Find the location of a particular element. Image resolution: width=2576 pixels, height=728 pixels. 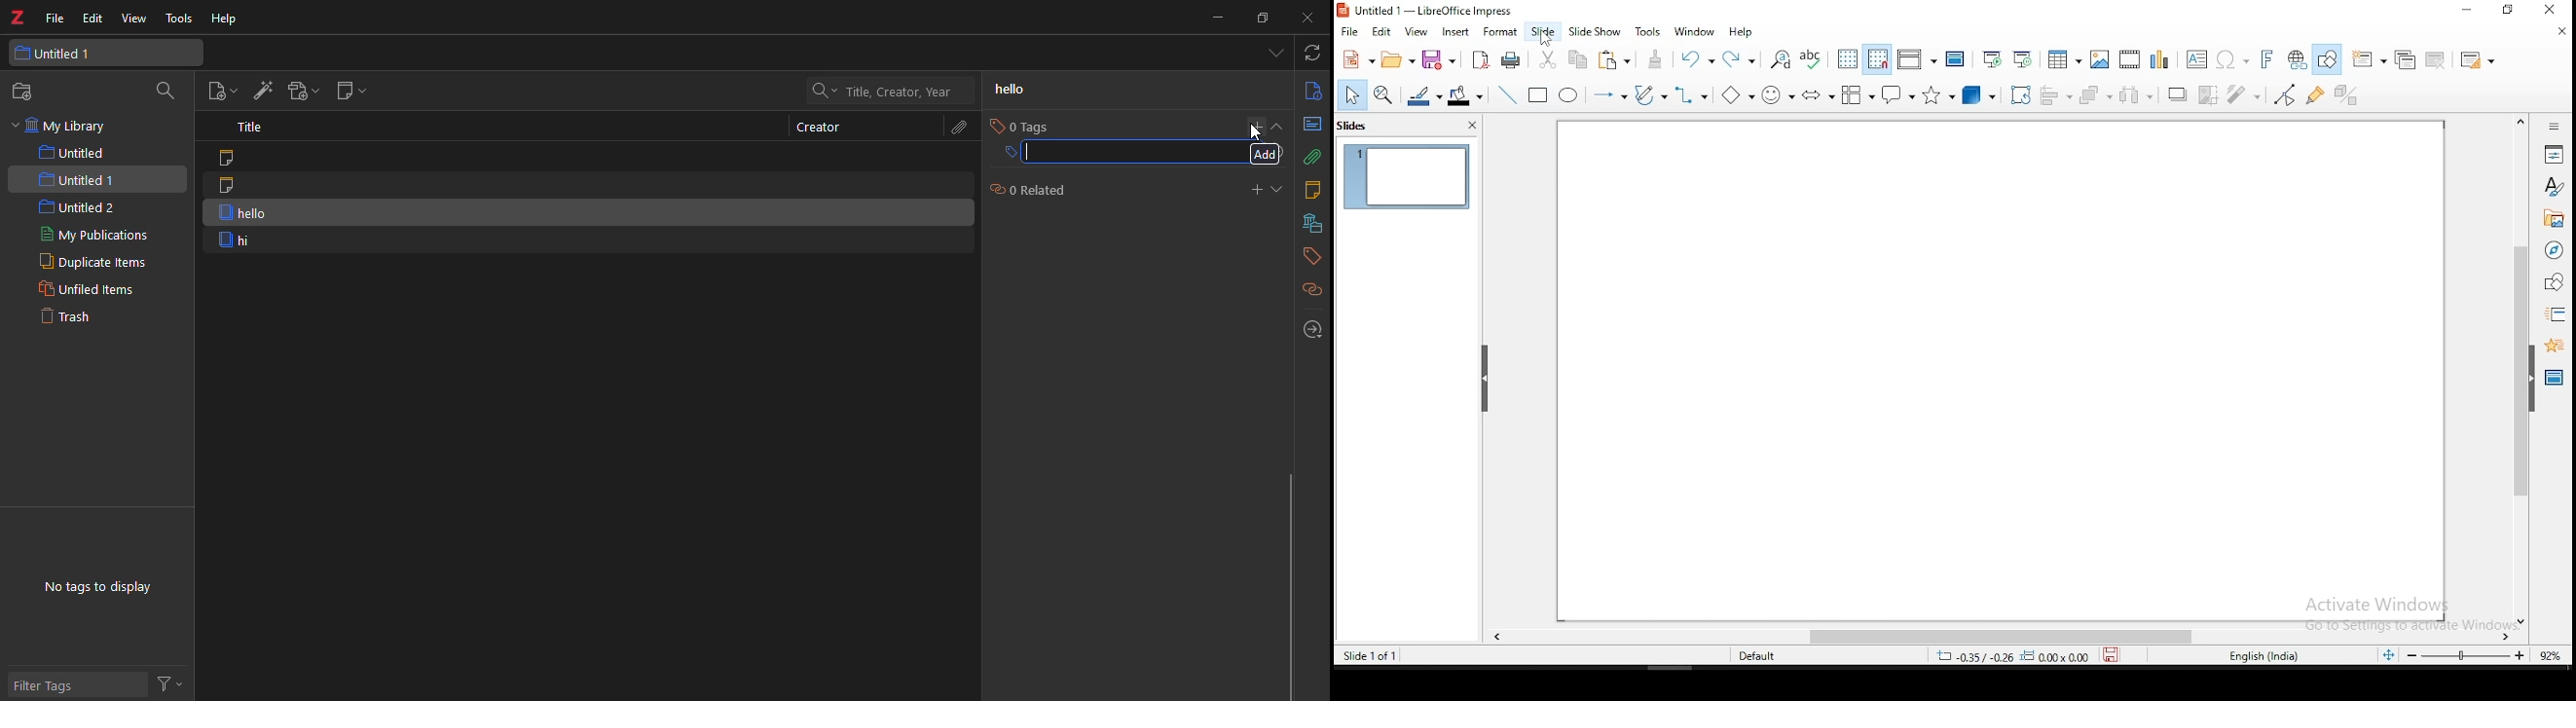

slide transition is located at coordinates (2553, 316).